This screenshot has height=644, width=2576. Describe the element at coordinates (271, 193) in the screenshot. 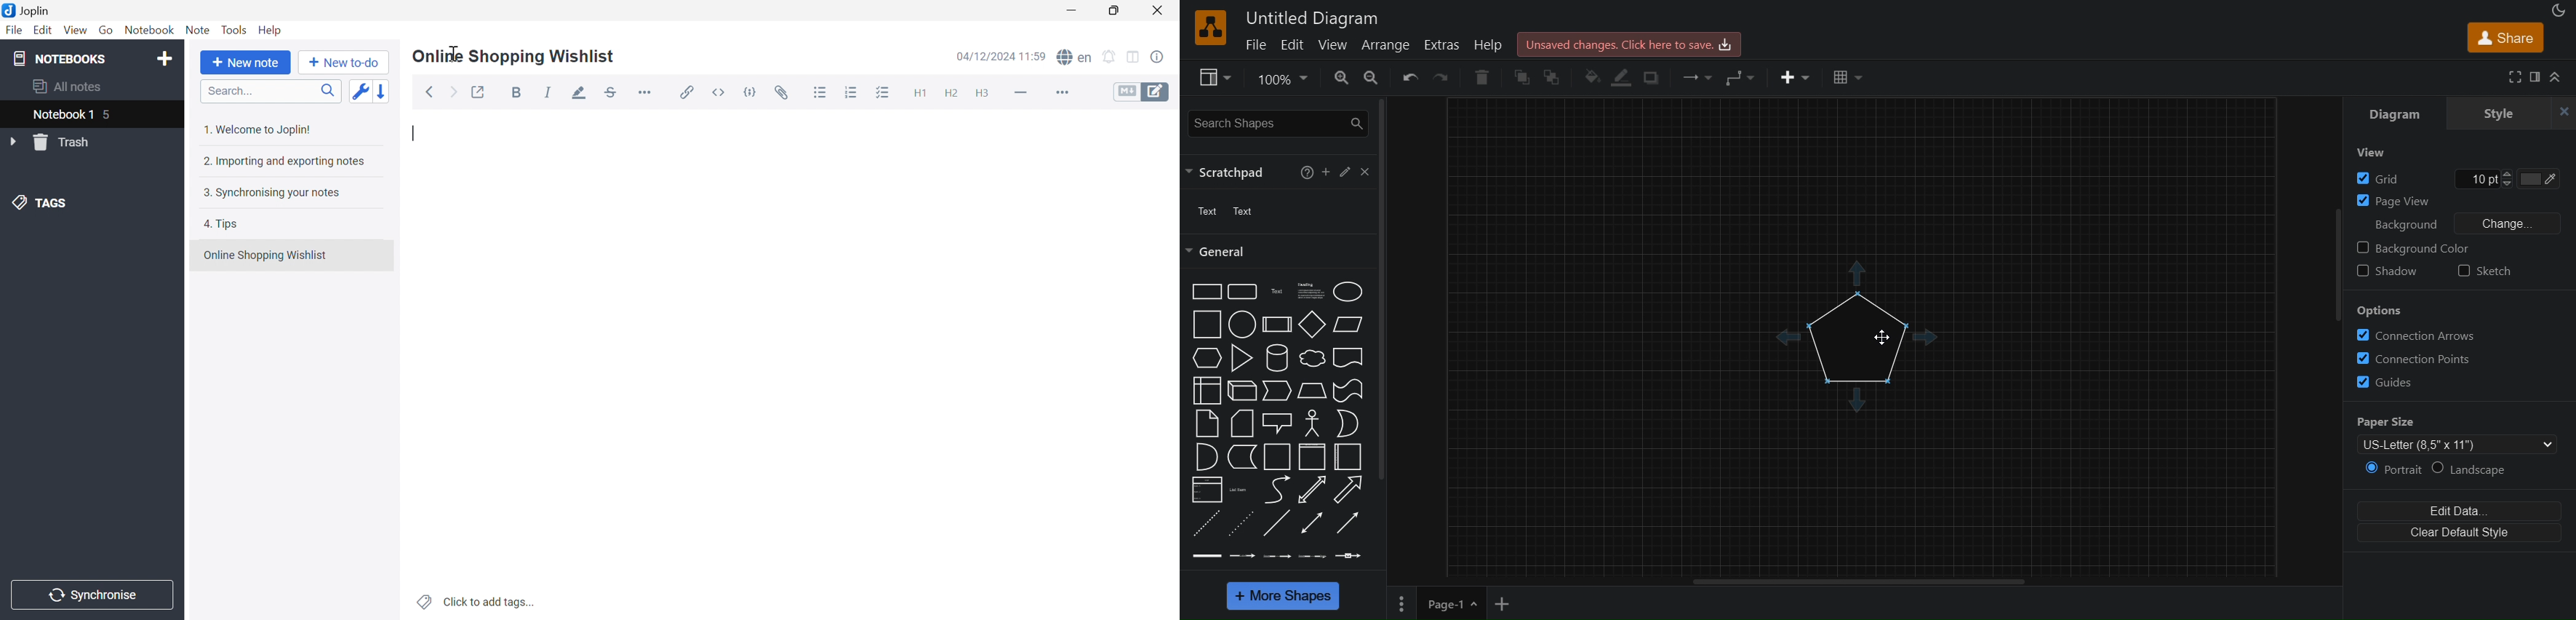

I see `3. Synchronising your notes` at that location.